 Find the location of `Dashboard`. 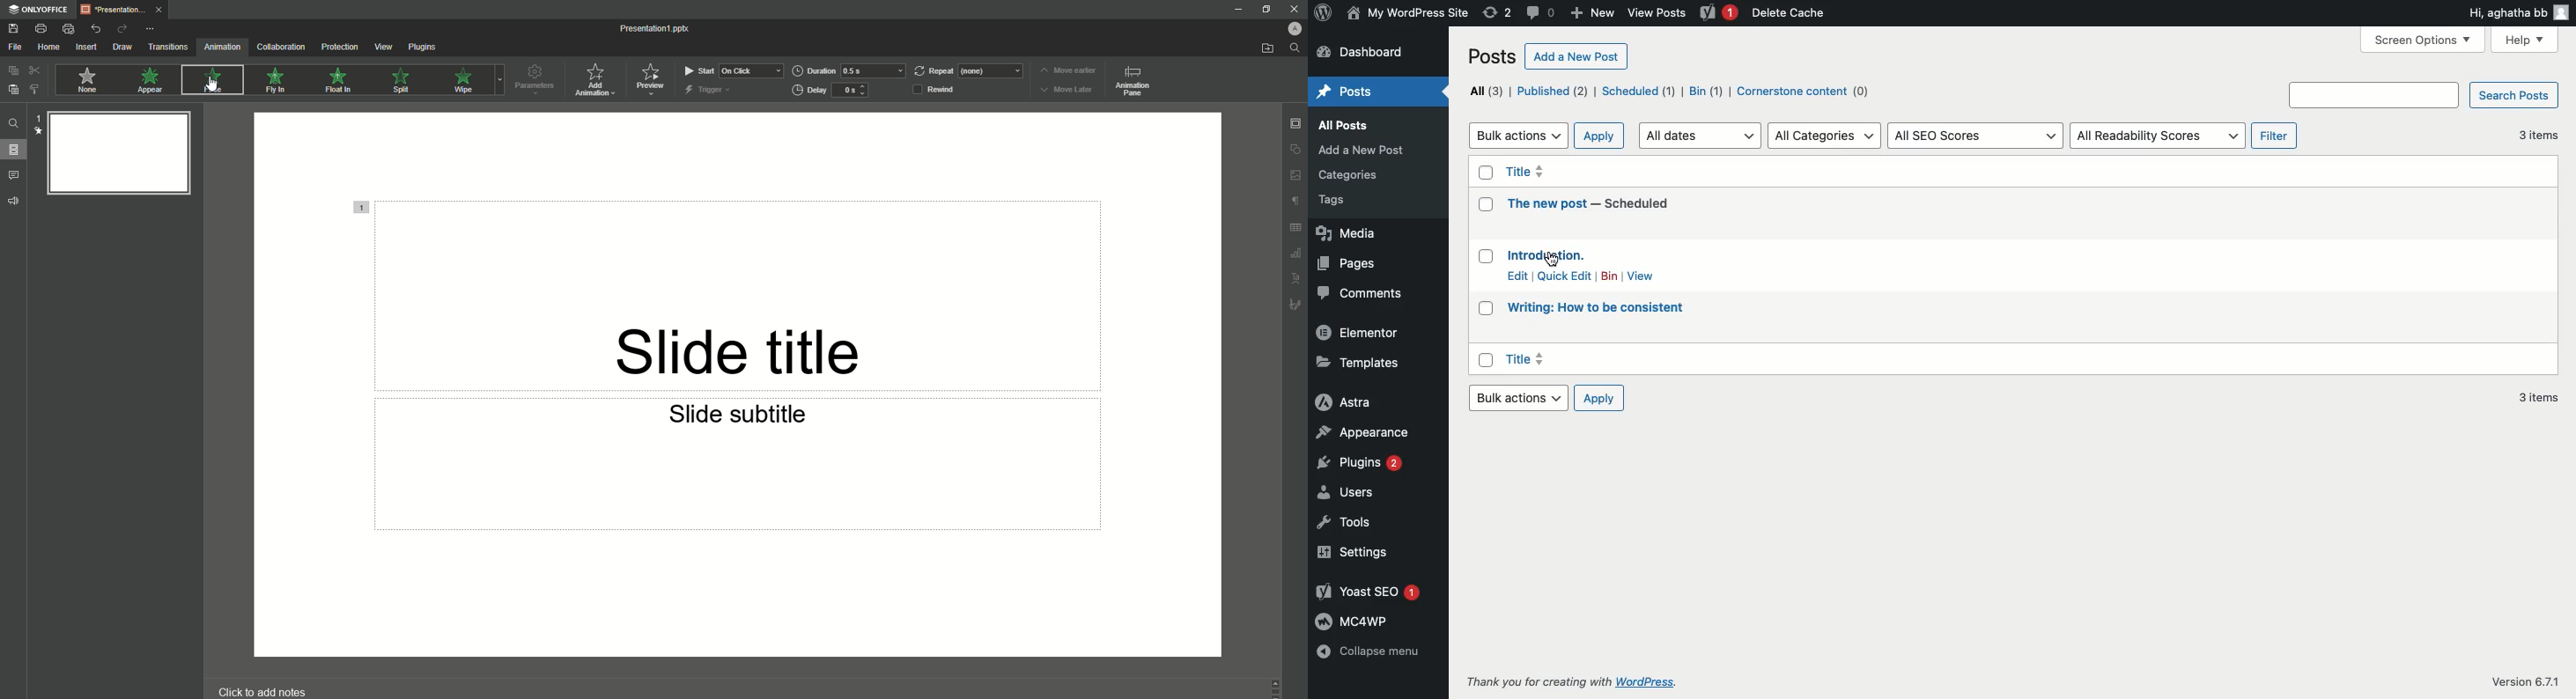

Dashboard is located at coordinates (1370, 51).